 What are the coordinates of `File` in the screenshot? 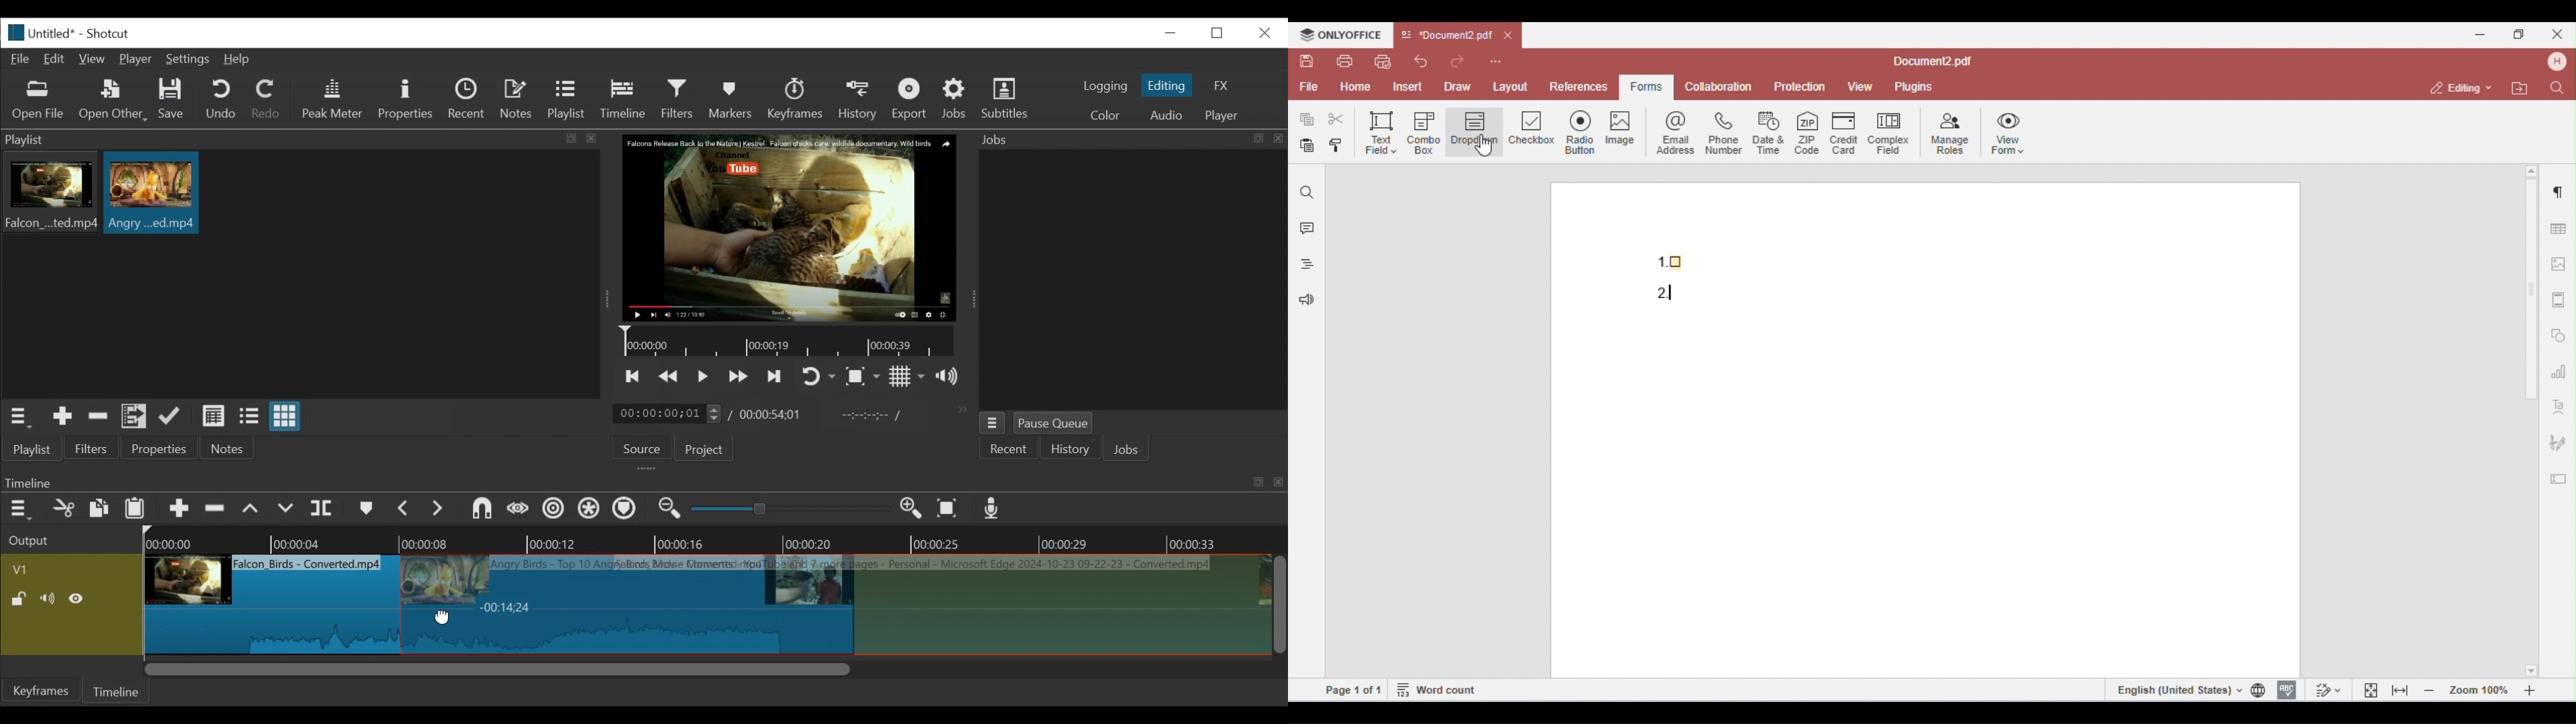 It's located at (23, 60).